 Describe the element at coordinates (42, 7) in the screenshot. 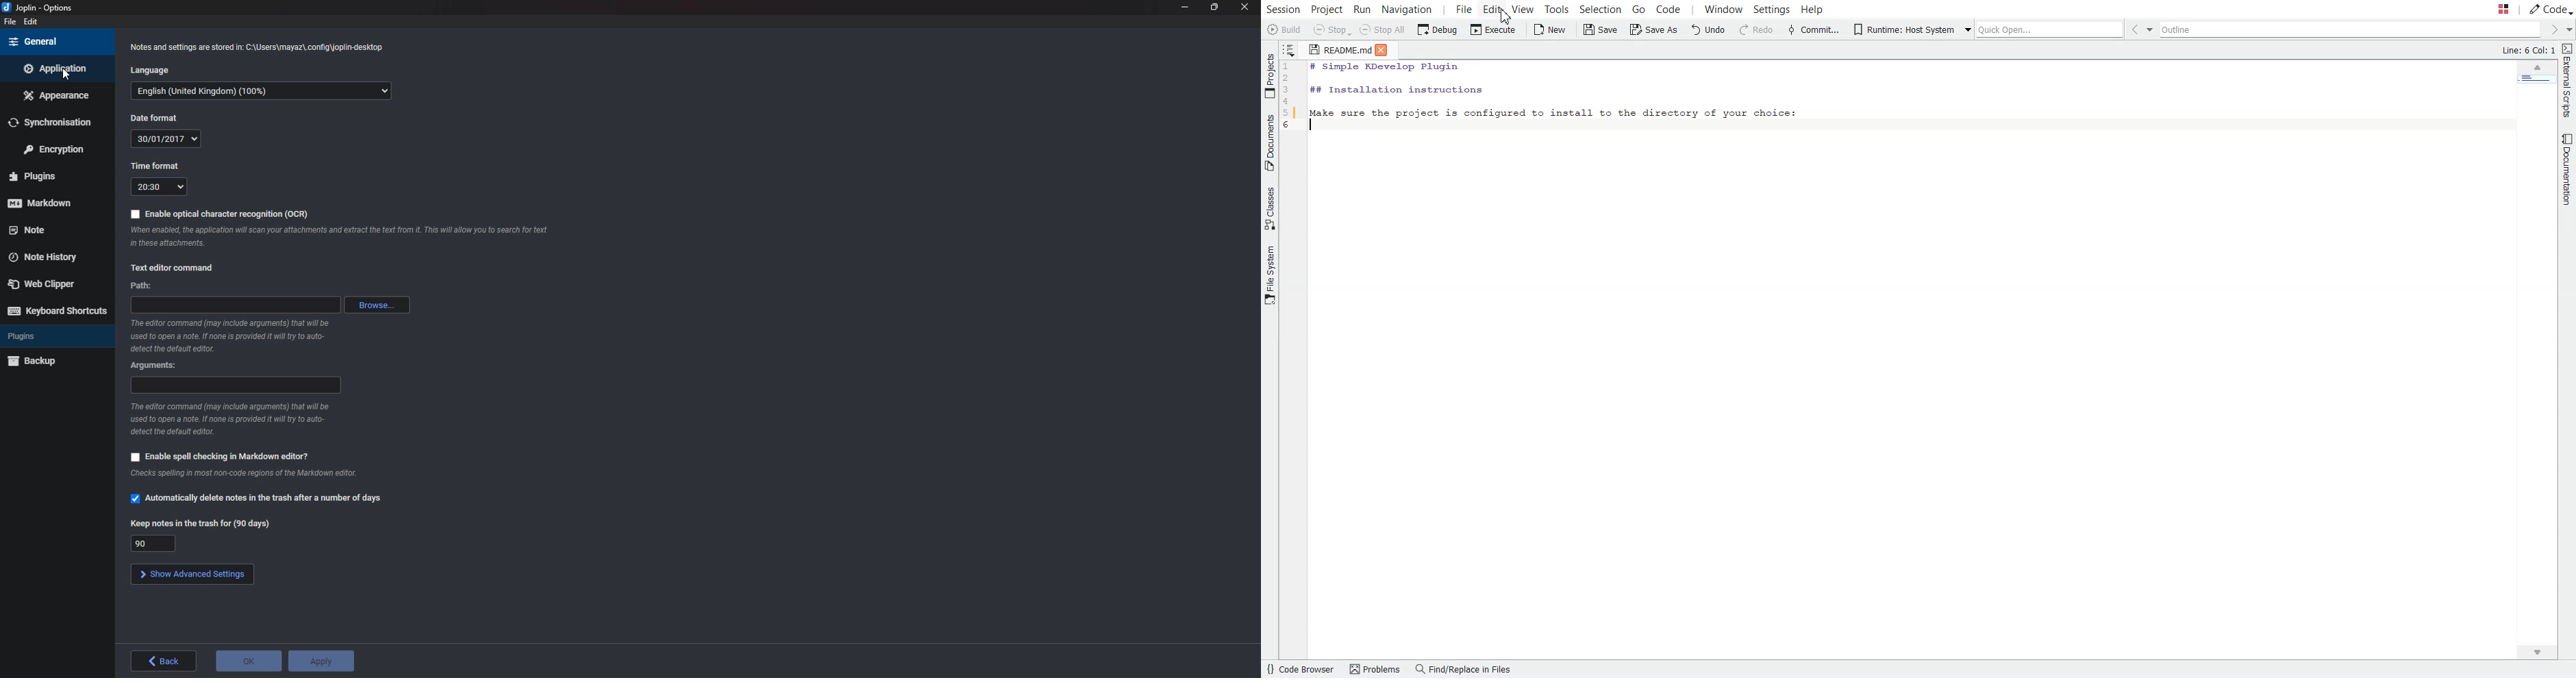

I see `joplin` at that location.